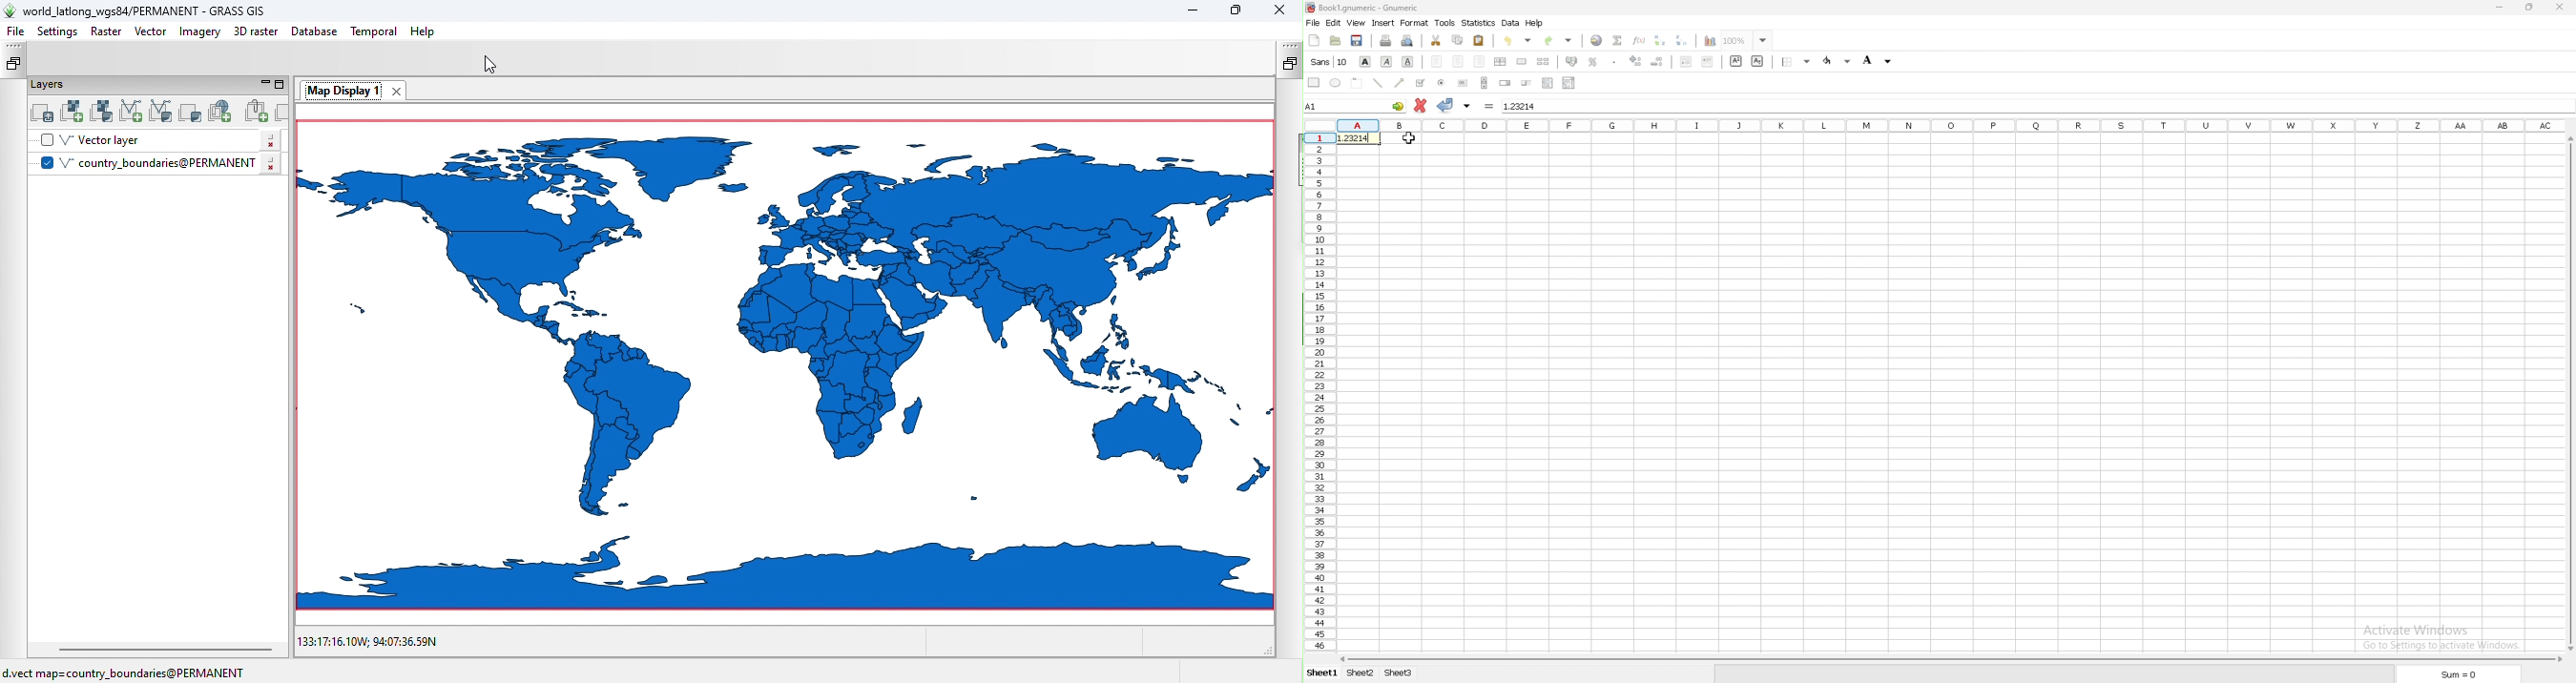 The image size is (2576, 700). Describe the element at coordinates (1386, 40) in the screenshot. I see `print` at that location.